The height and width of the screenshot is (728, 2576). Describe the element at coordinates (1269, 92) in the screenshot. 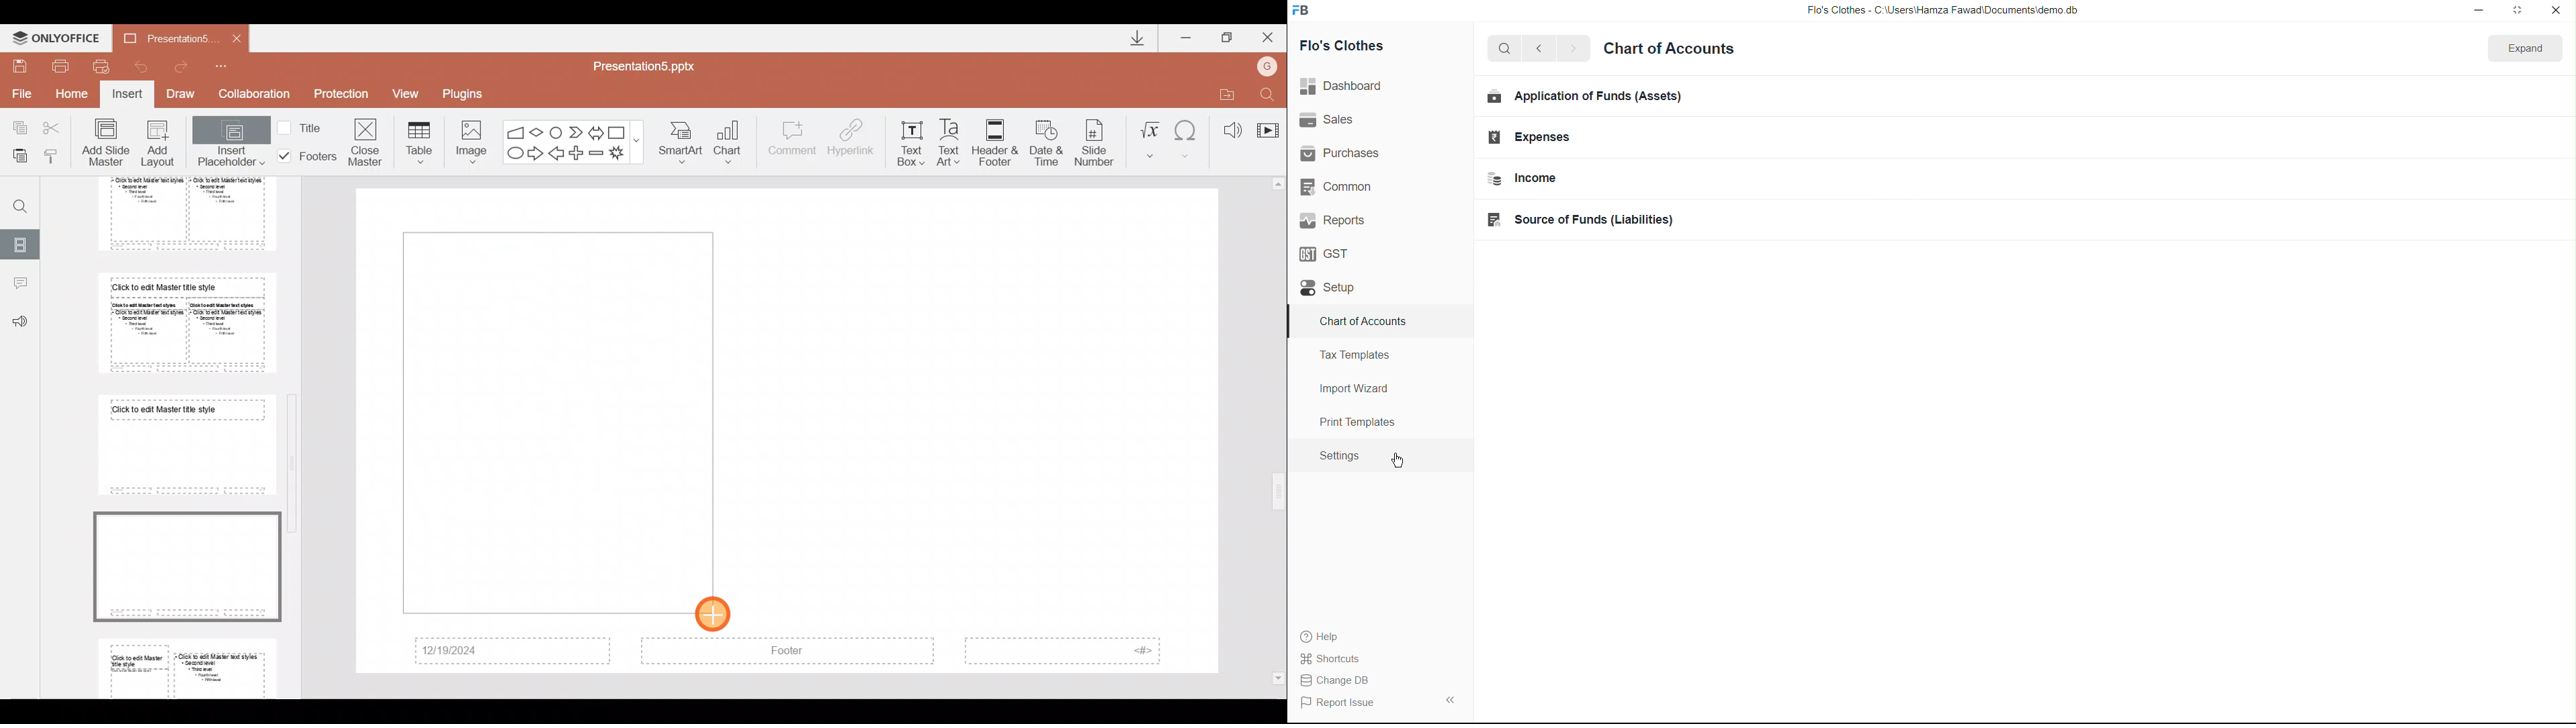

I see `Find` at that location.